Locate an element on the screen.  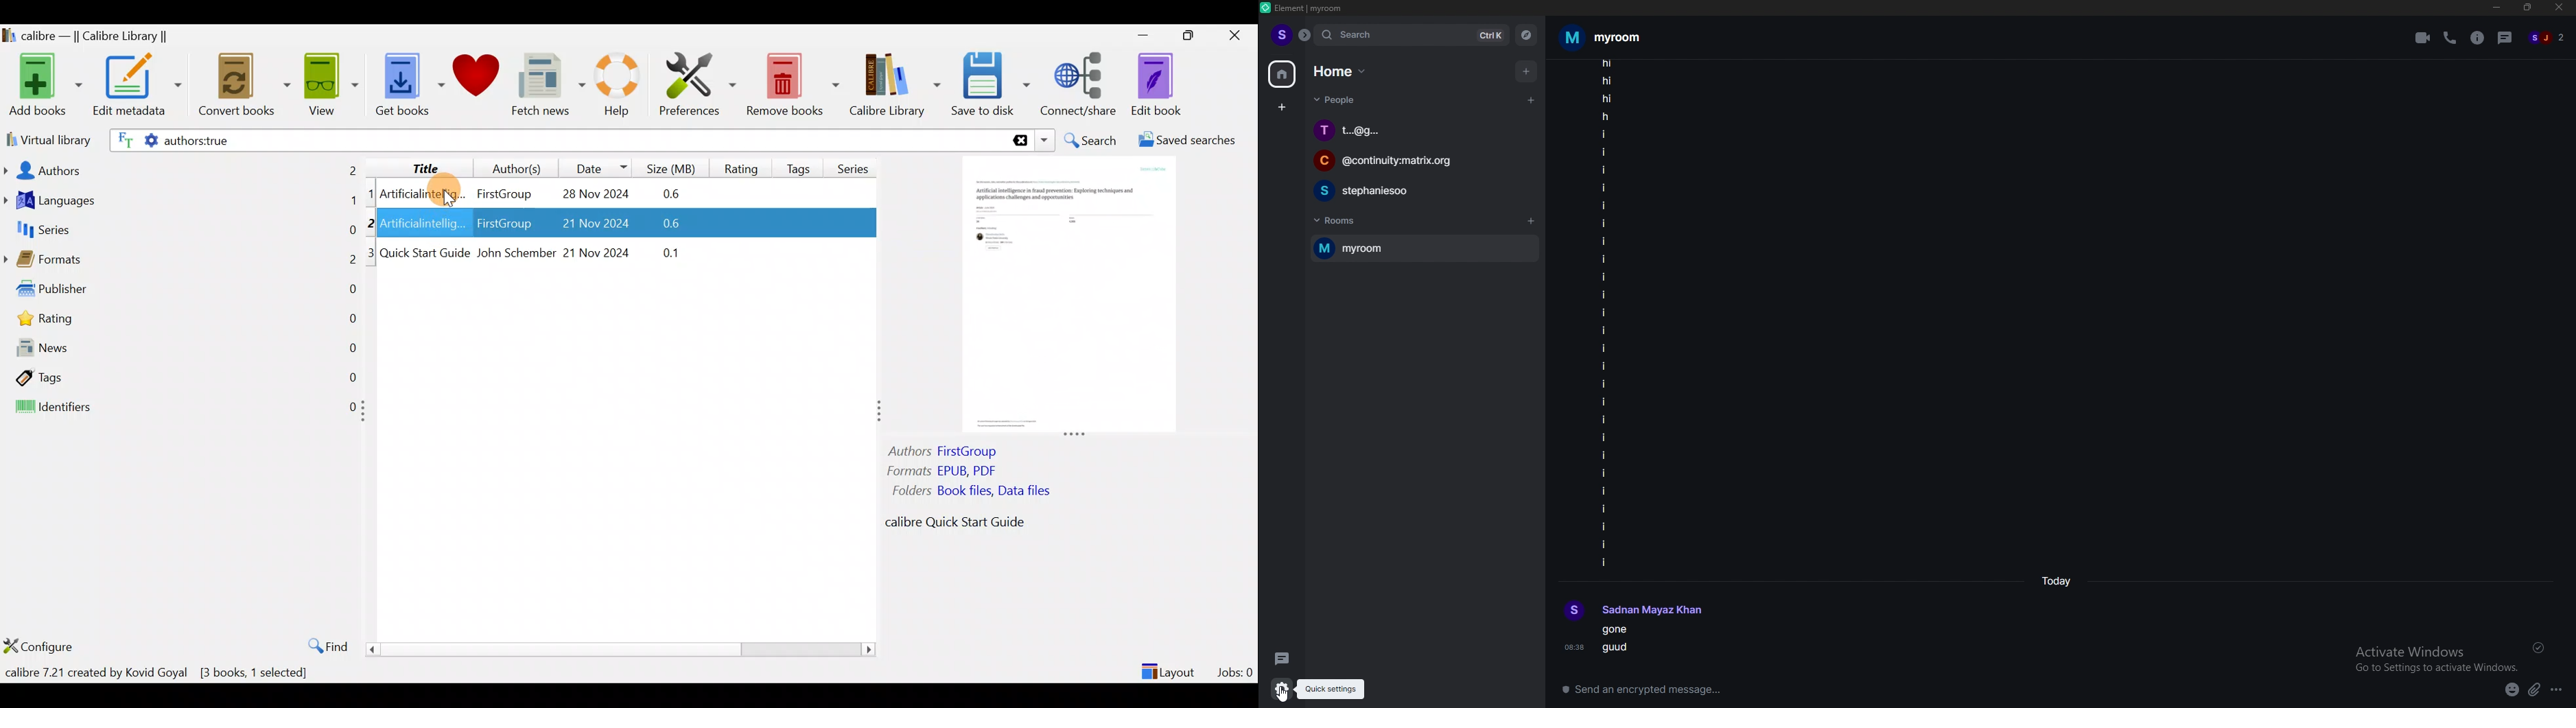
delivered is located at coordinates (2539, 647).